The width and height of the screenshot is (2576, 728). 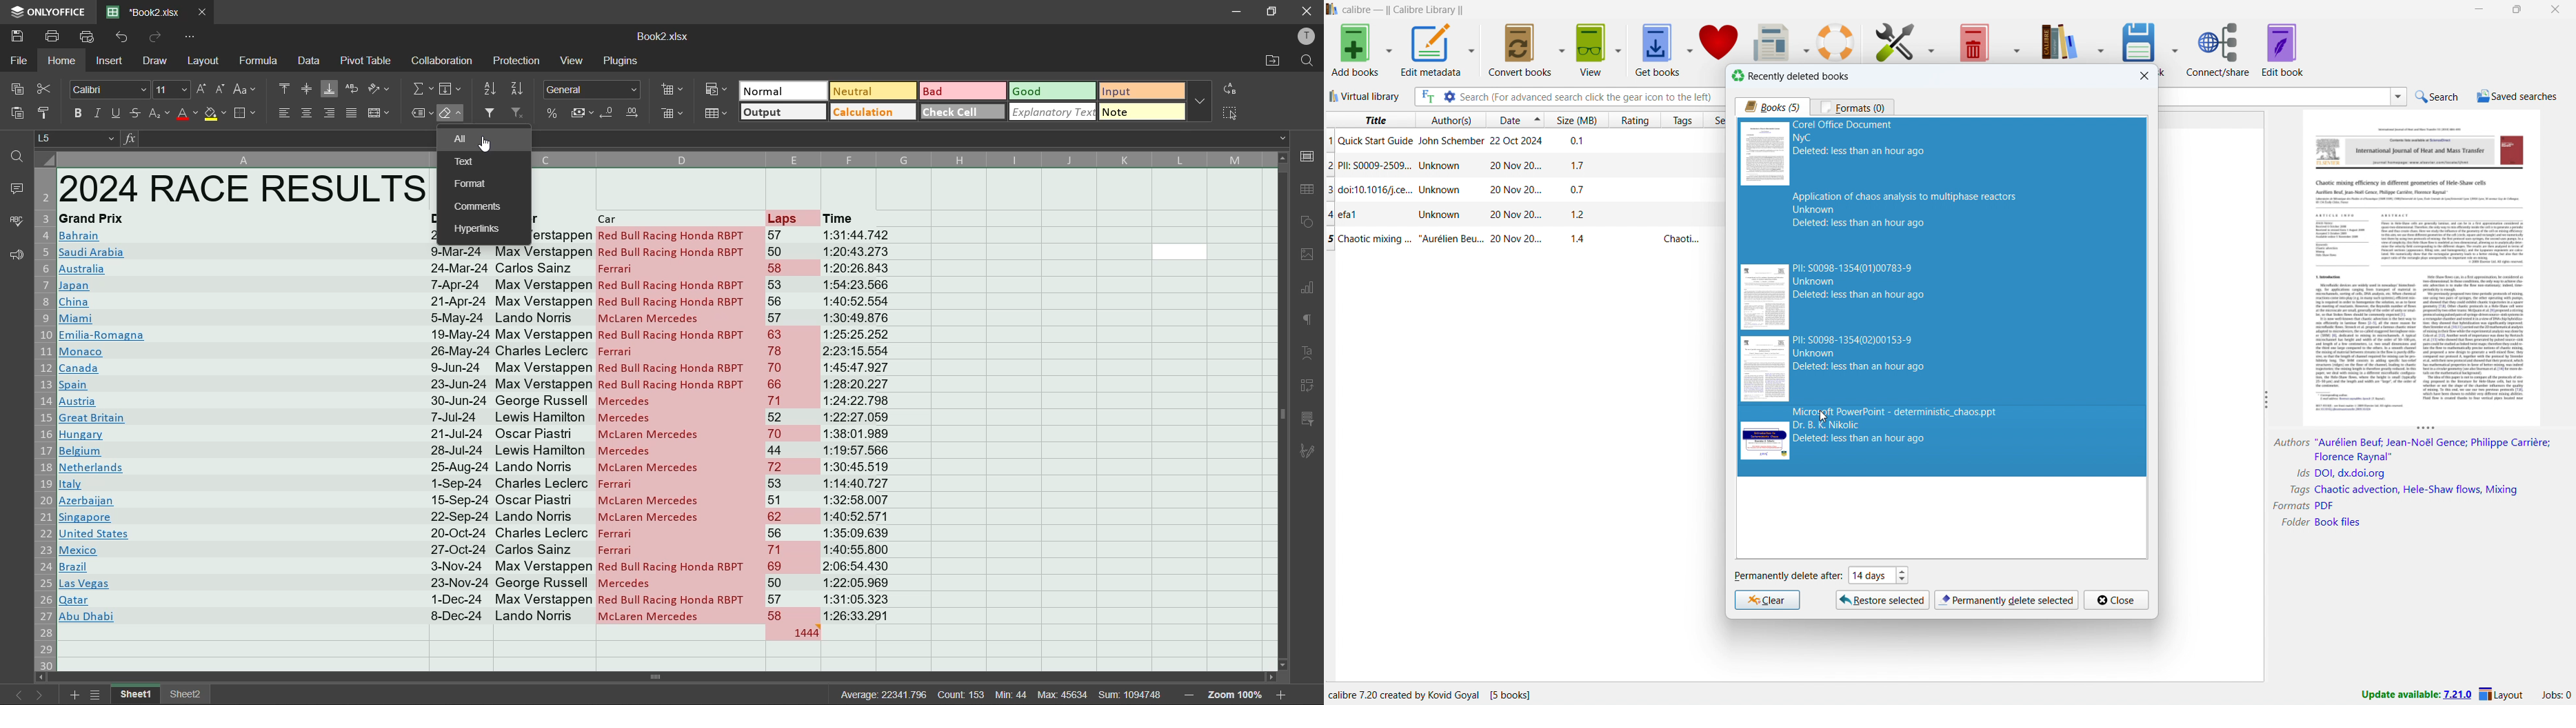 What do you see at coordinates (1561, 50) in the screenshot?
I see `convert books options` at bounding box center [1561, 50].